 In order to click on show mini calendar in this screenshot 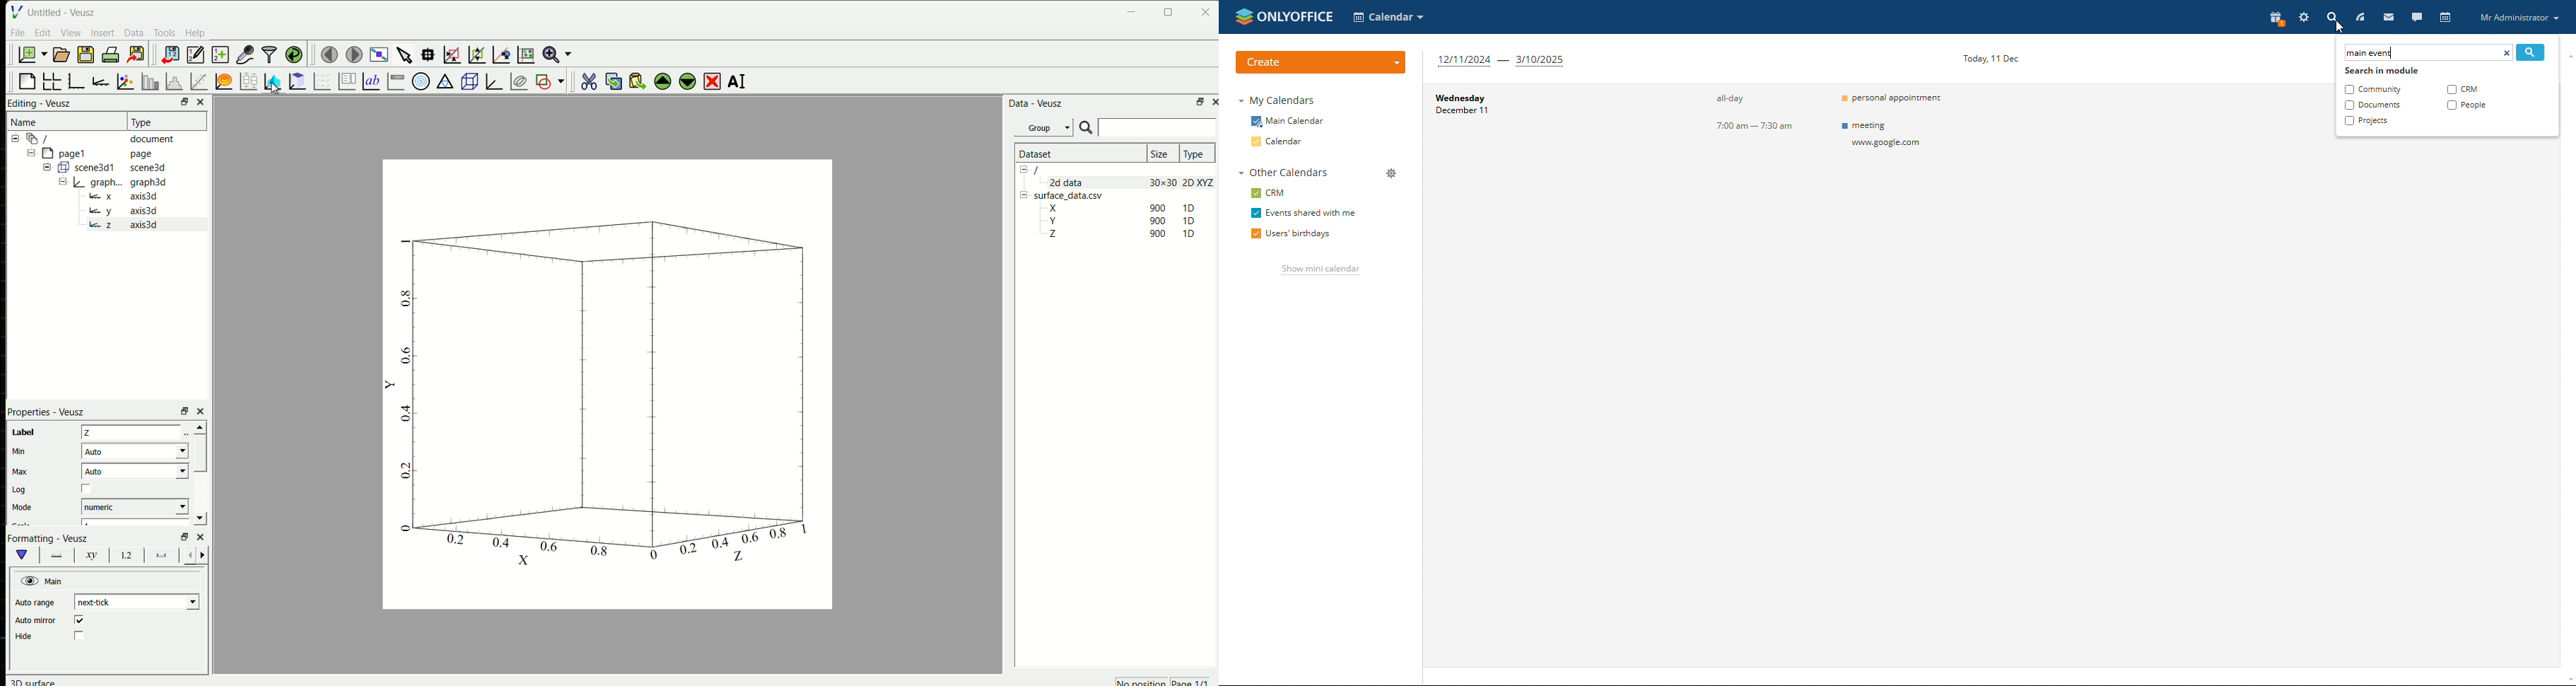, I will do `click(1322, 269)`.